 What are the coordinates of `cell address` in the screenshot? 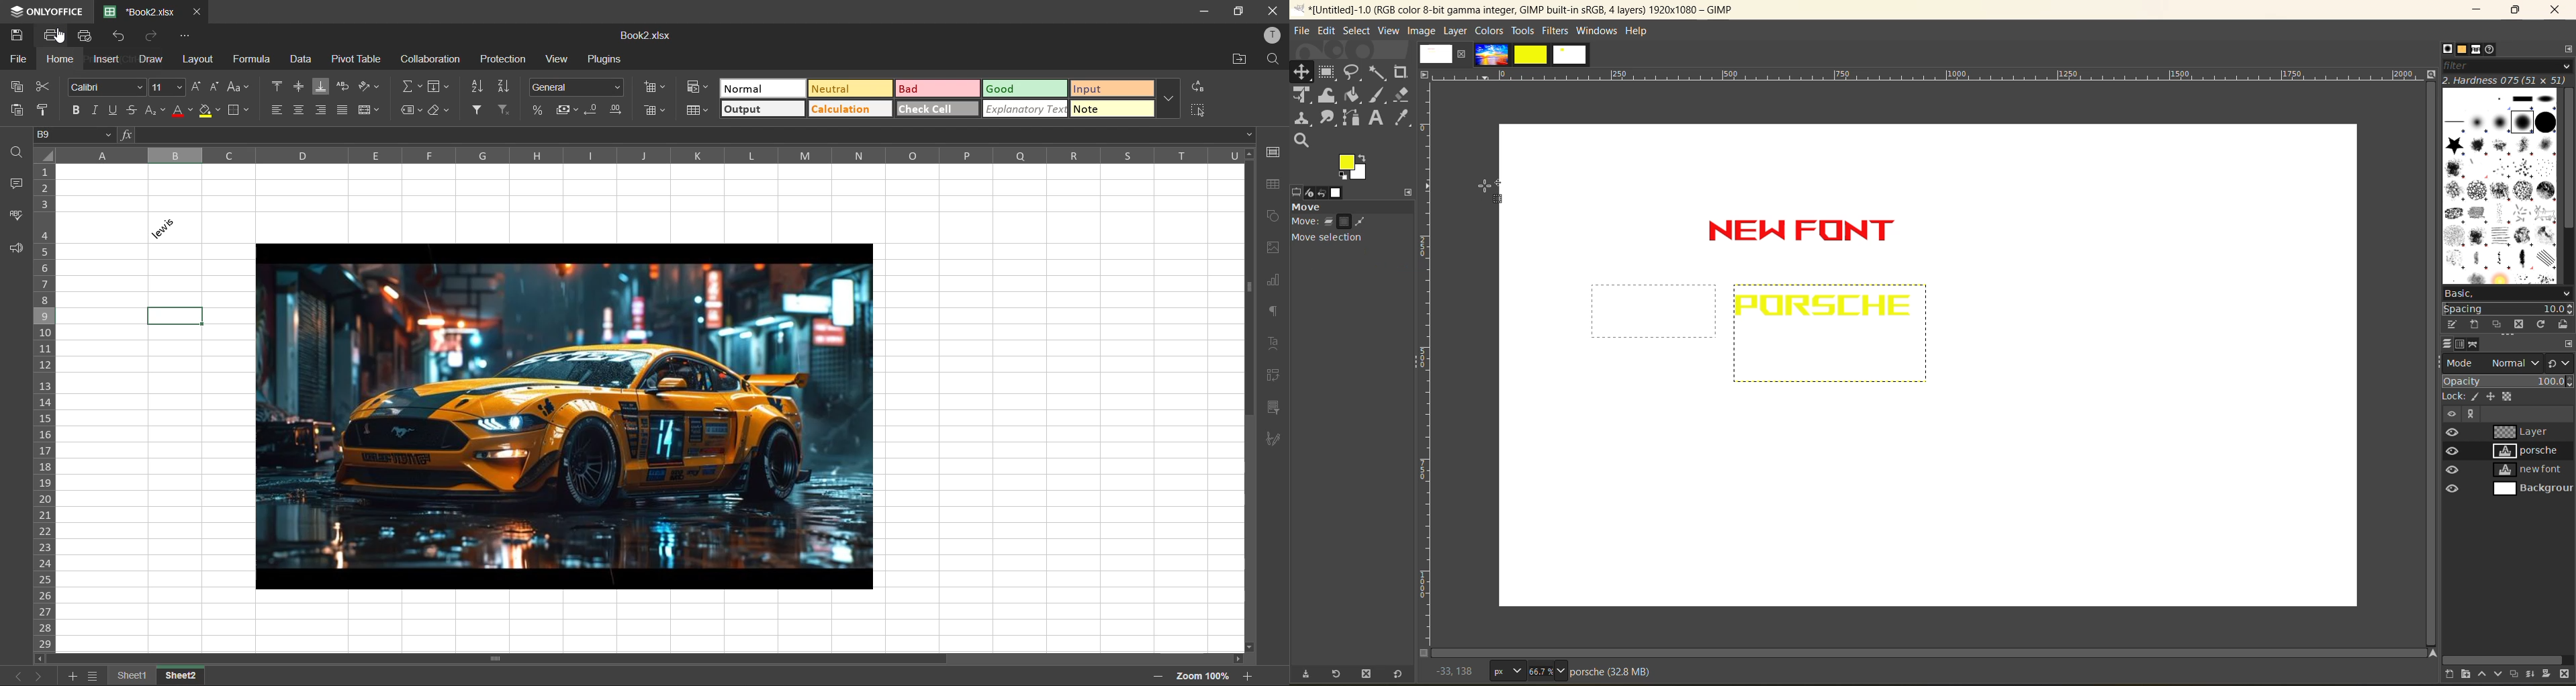 It's located at (75, 135).